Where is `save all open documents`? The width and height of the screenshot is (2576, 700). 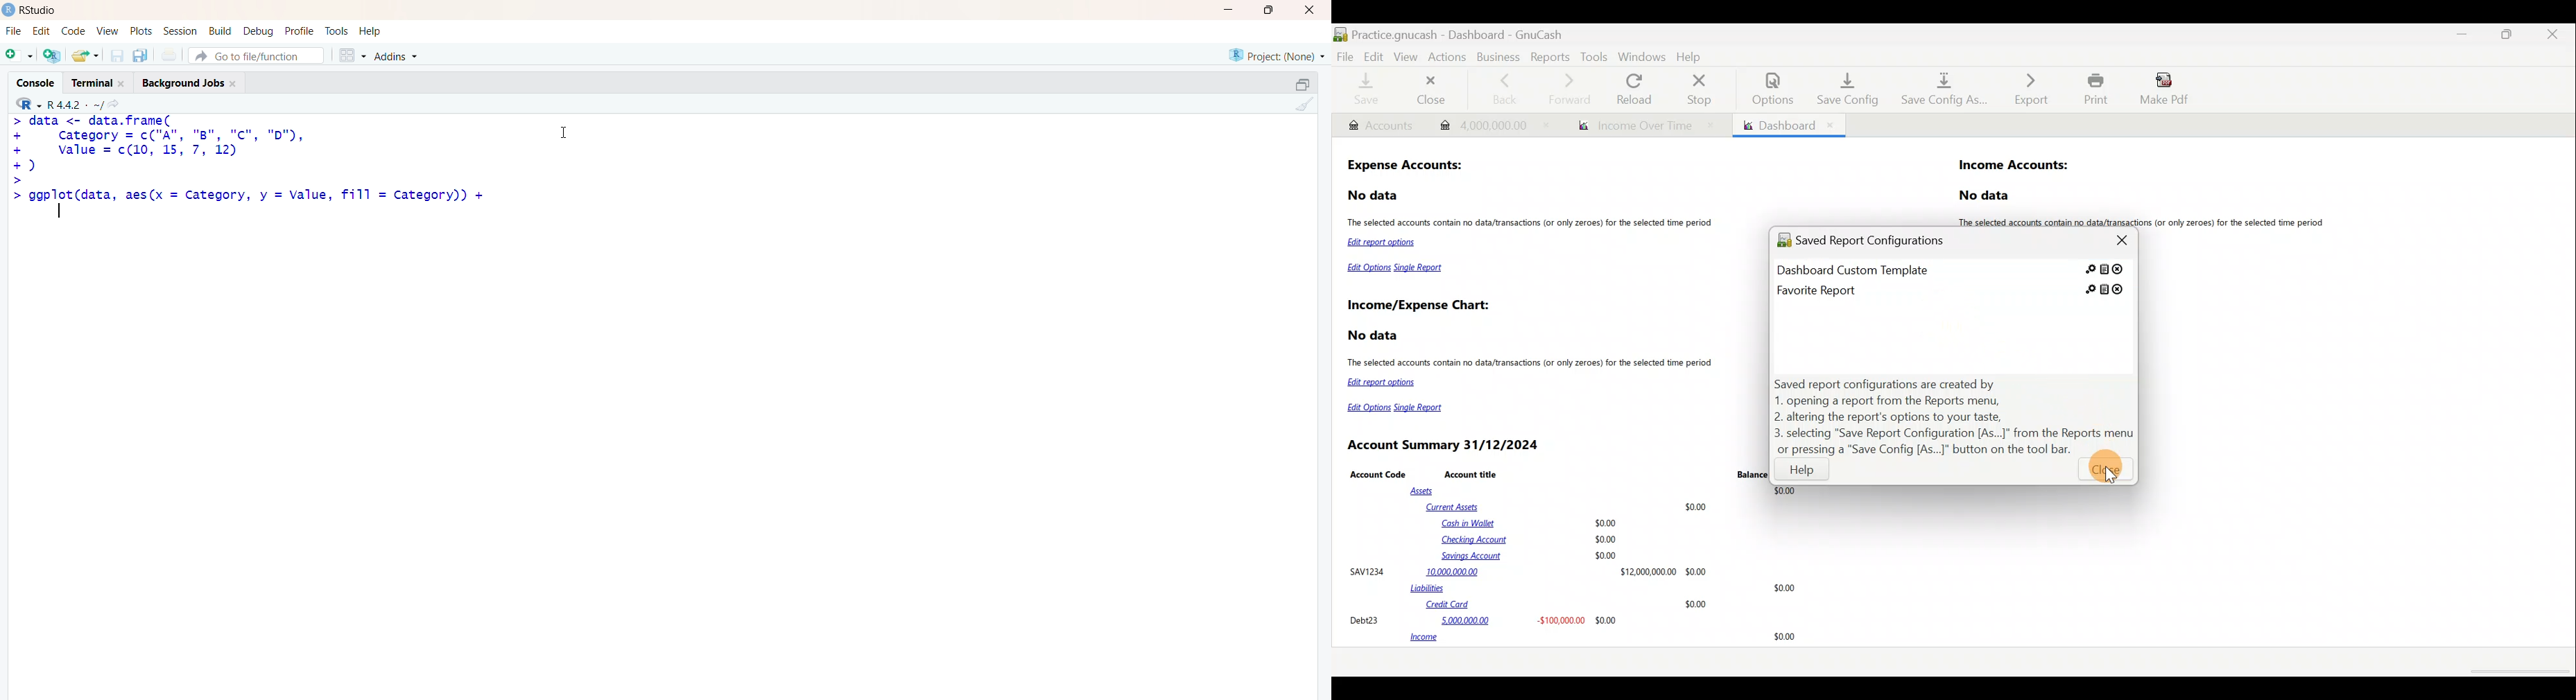 save all open documents is located at coordinates (139, 55).